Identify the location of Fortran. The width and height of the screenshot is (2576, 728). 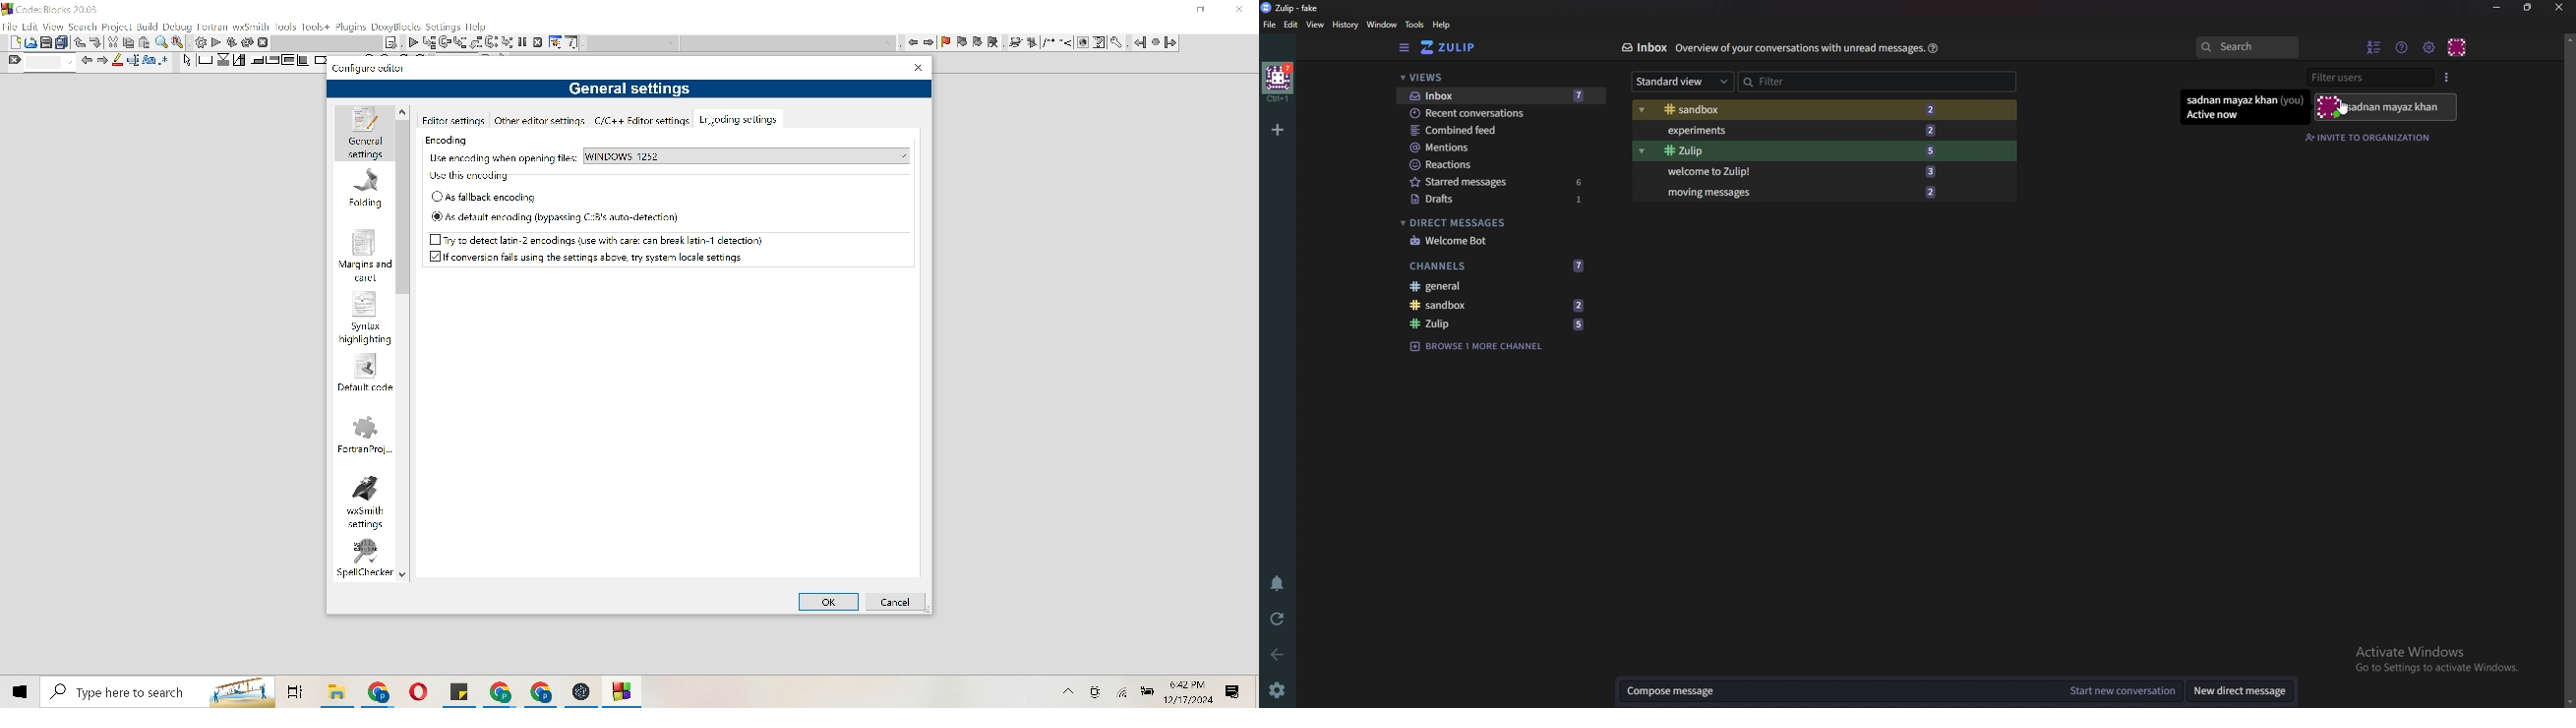
(213, 28).